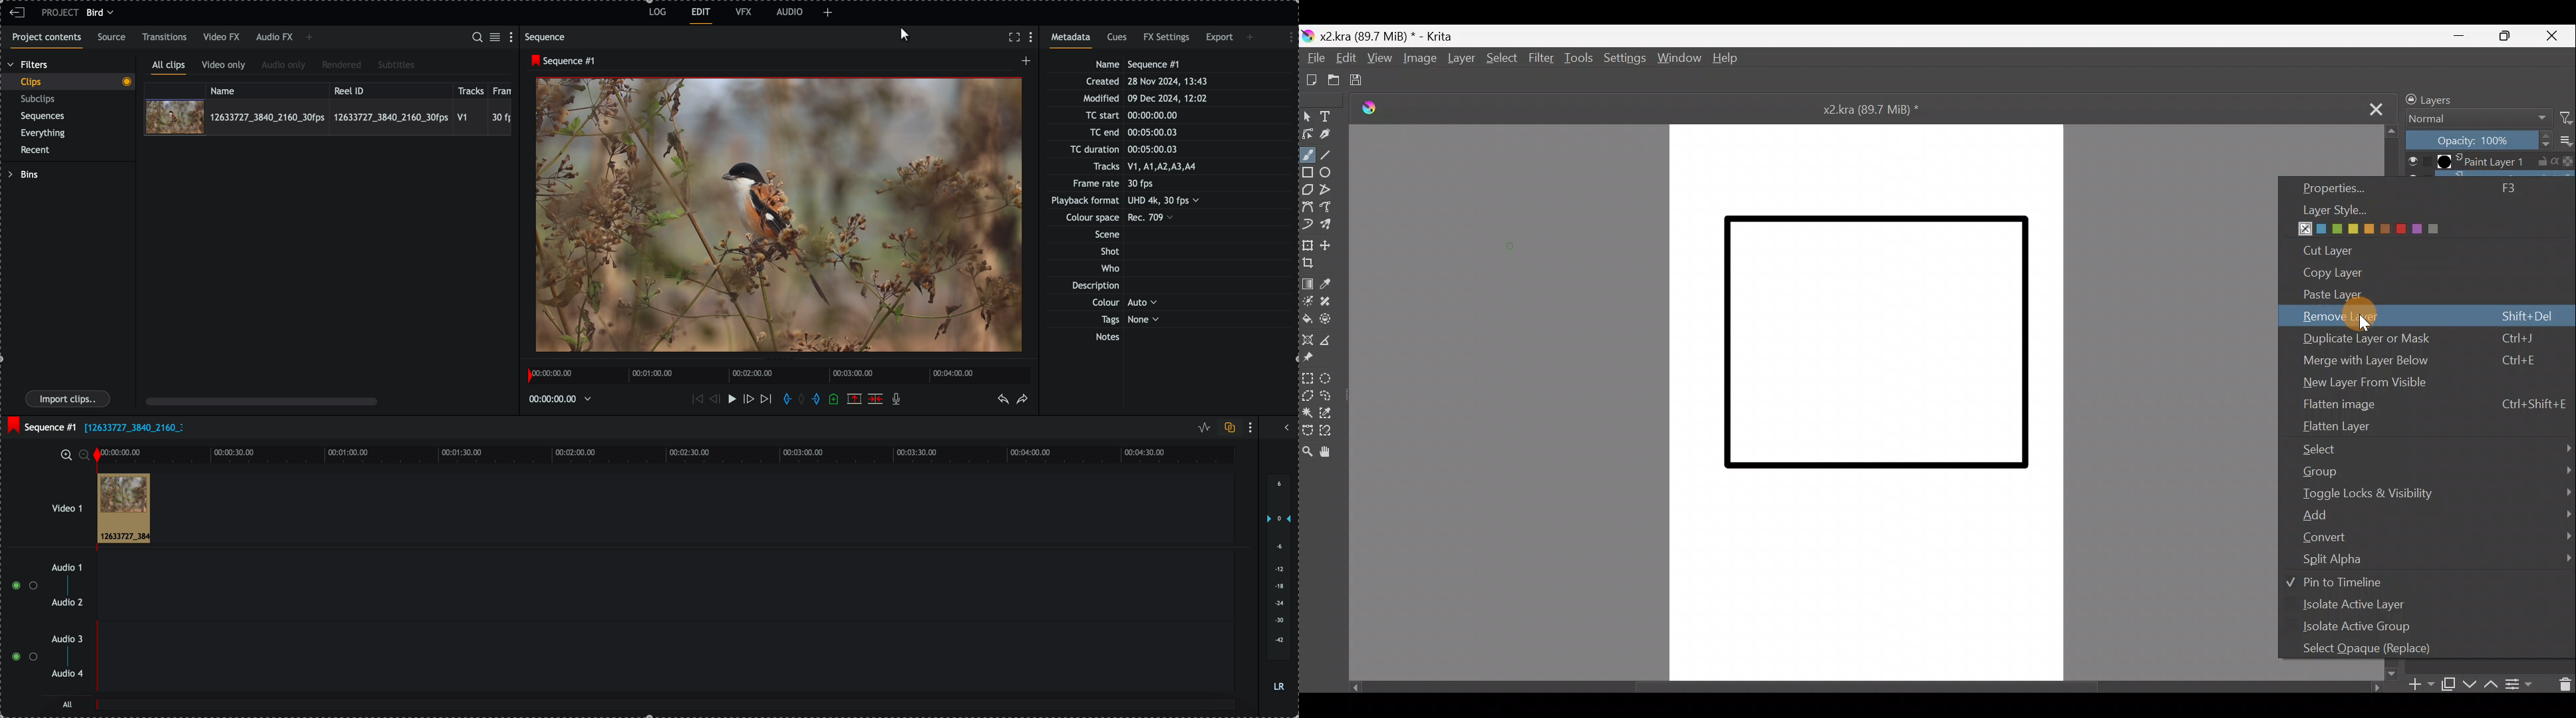 Image resolution: width=2576 pixels, height=728 pixels. Describe the element at coordinates (17, 13) in the screenshot. I see `leave` at that location.